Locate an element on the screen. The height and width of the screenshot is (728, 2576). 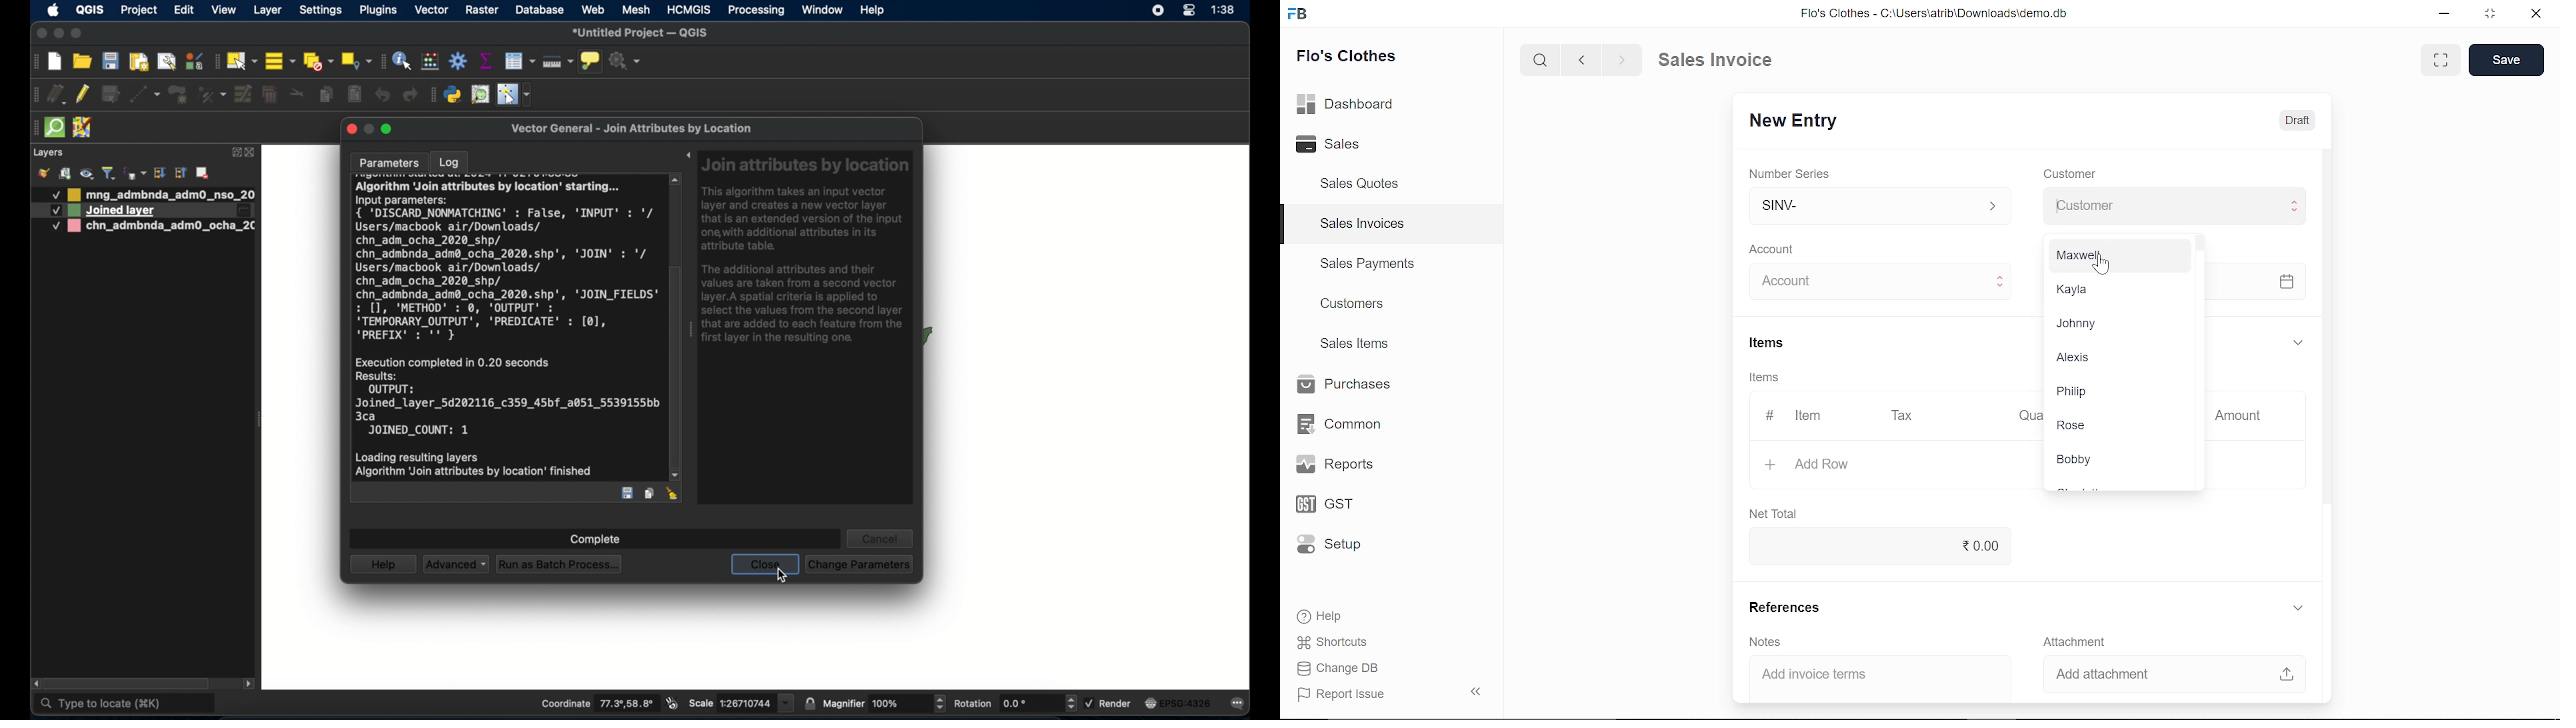
Philip is located at coordinates (2119, 392).